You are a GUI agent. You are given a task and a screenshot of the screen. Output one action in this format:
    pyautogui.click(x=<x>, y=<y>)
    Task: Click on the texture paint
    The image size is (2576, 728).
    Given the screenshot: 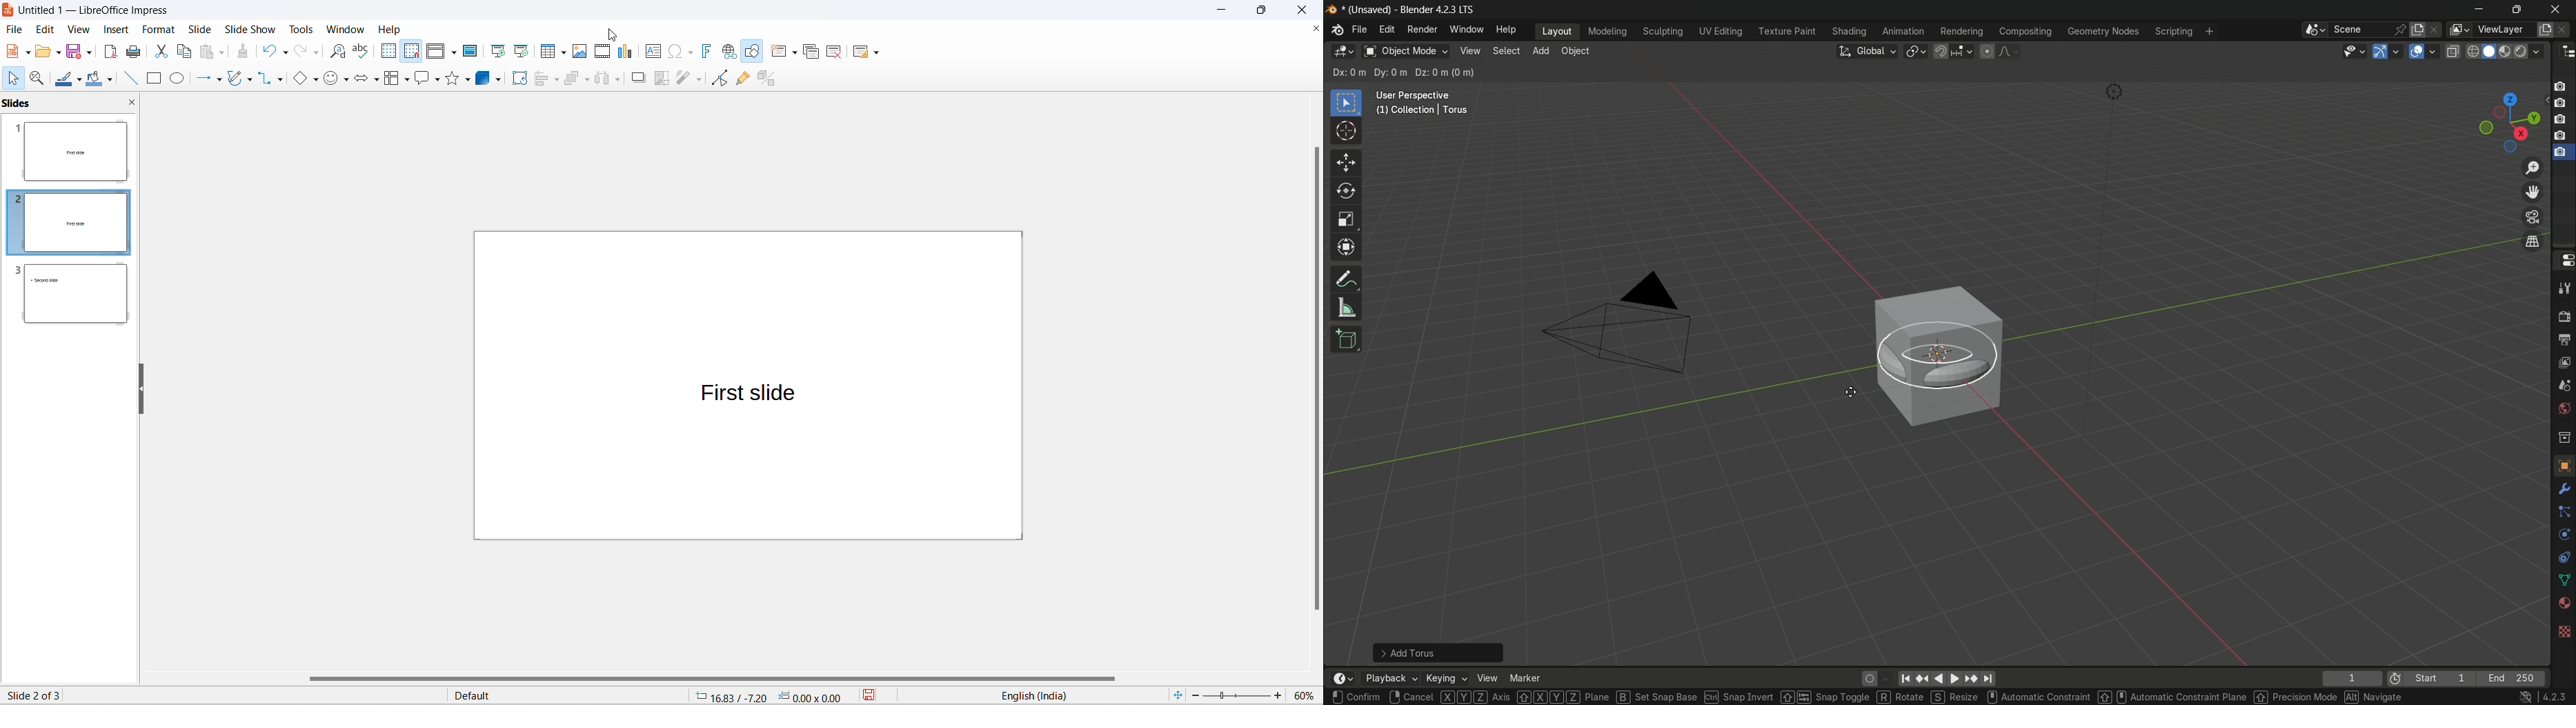 What is the action you would take?
    pyautogui.click(x=1787, y=31)
    